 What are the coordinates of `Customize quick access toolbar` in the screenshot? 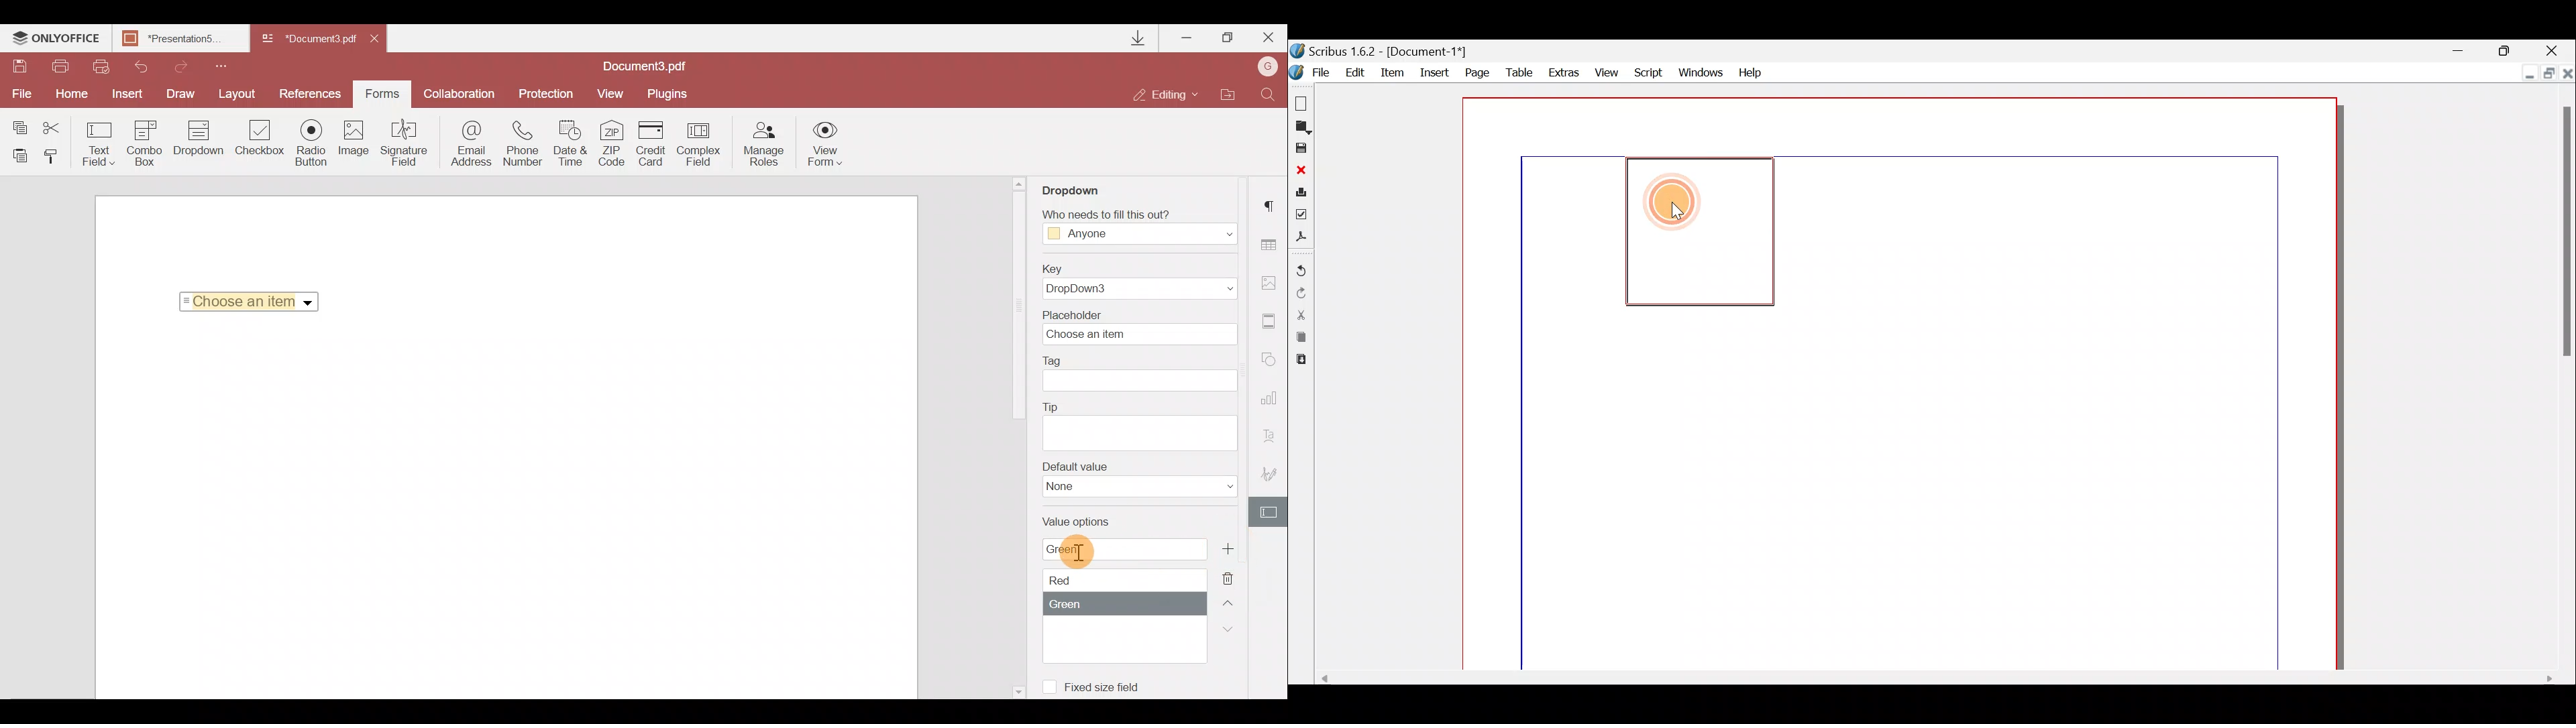 It's located at (226, 66).